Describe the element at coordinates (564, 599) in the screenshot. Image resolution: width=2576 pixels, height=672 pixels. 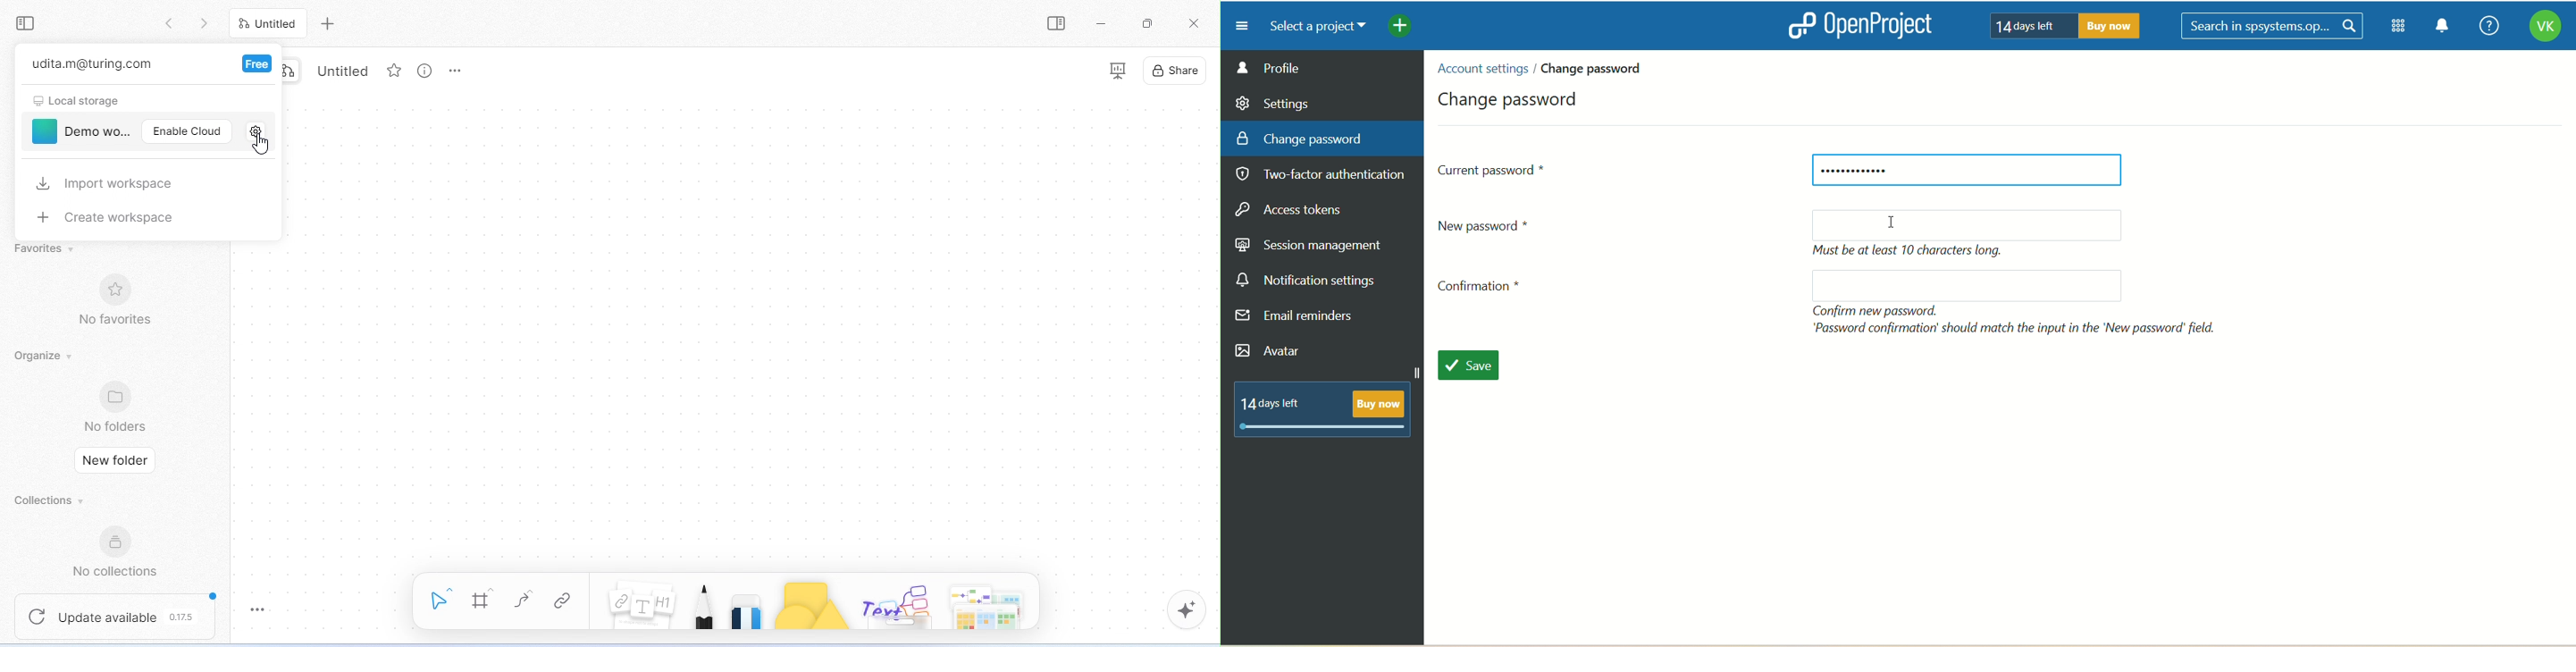
I see `link` at that location.